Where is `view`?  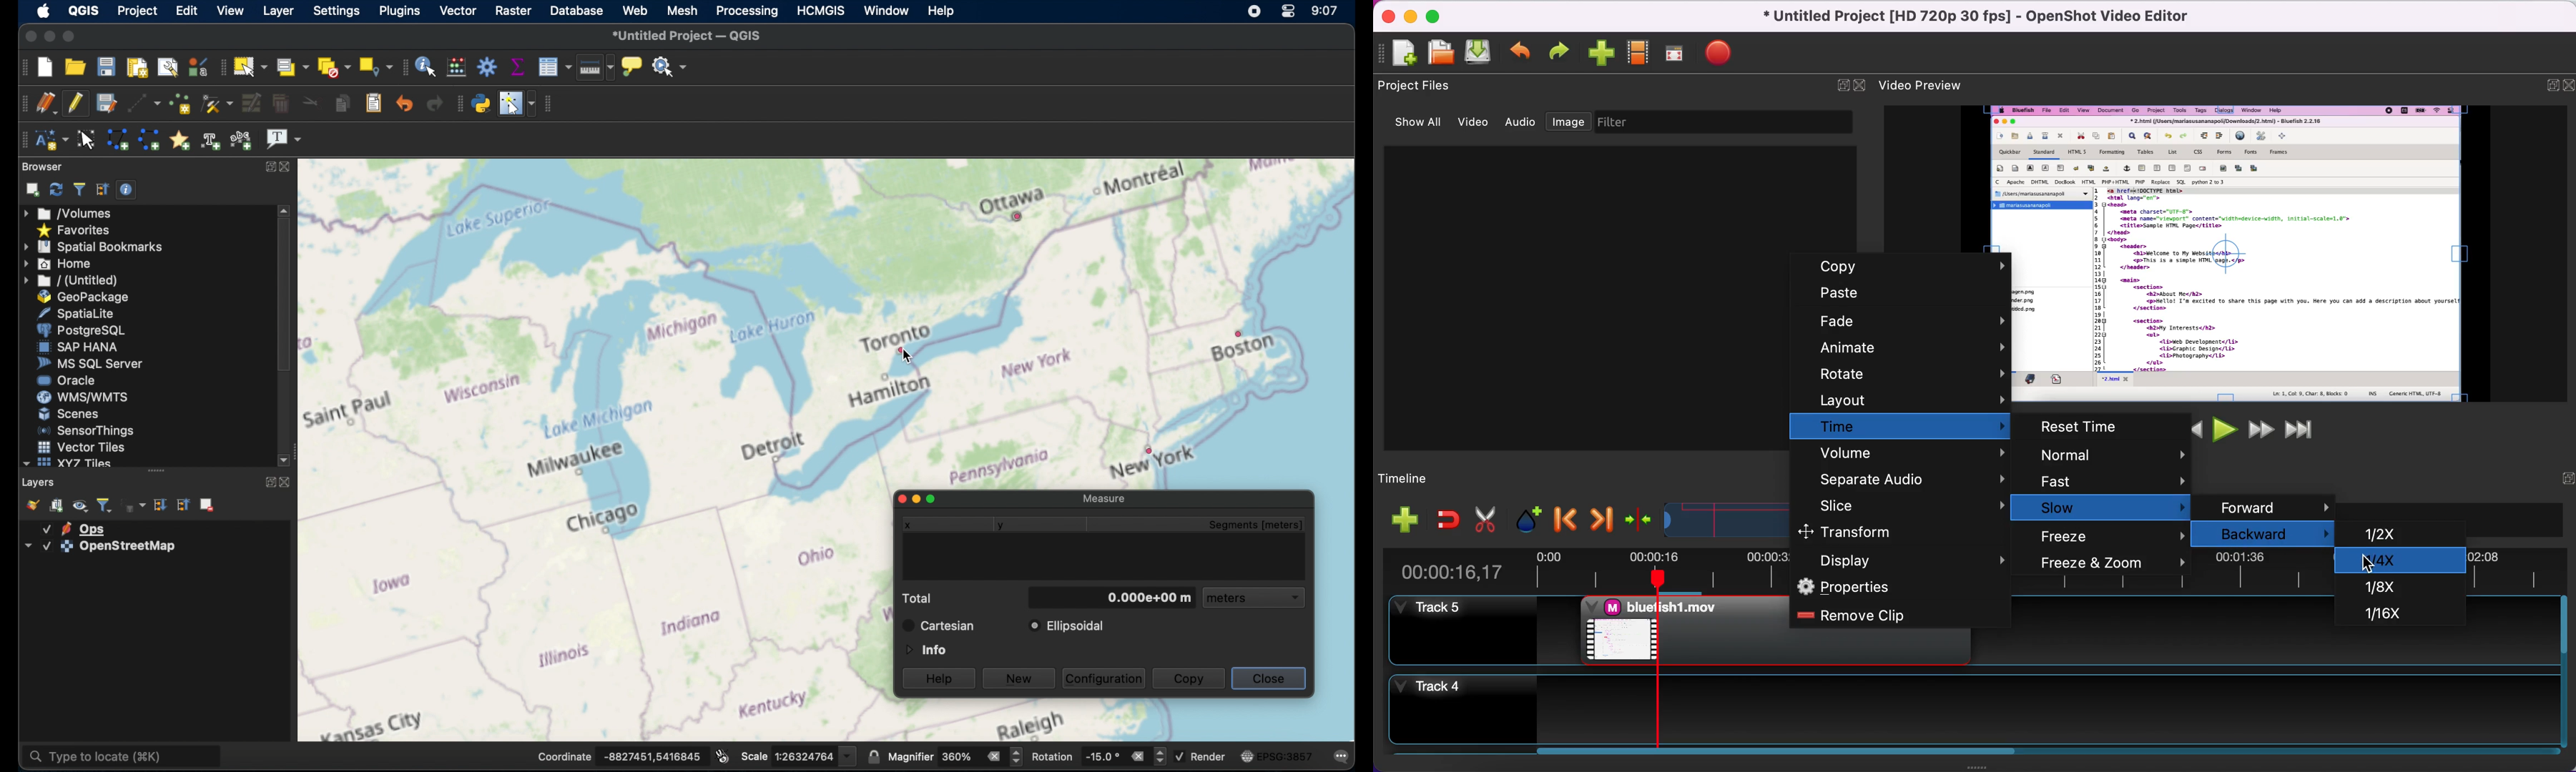 view is located at coordinates (229, 11).